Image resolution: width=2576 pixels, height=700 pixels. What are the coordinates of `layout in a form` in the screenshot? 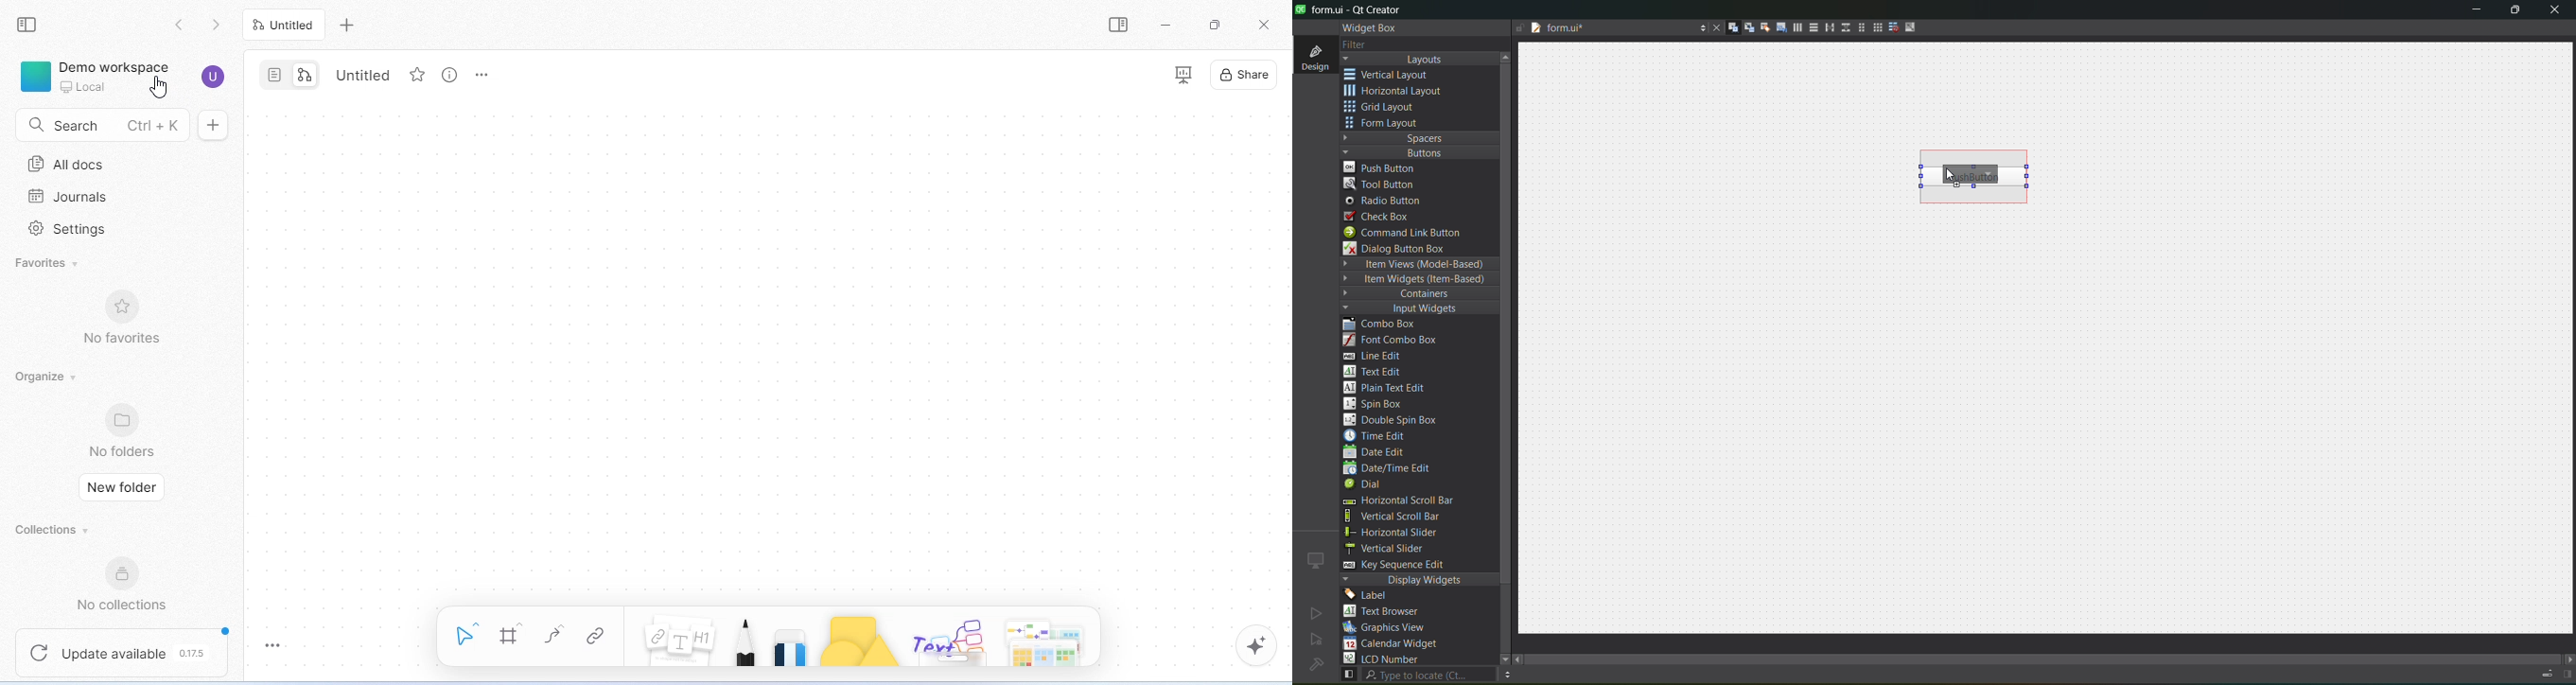 It's located at (1857, 27).